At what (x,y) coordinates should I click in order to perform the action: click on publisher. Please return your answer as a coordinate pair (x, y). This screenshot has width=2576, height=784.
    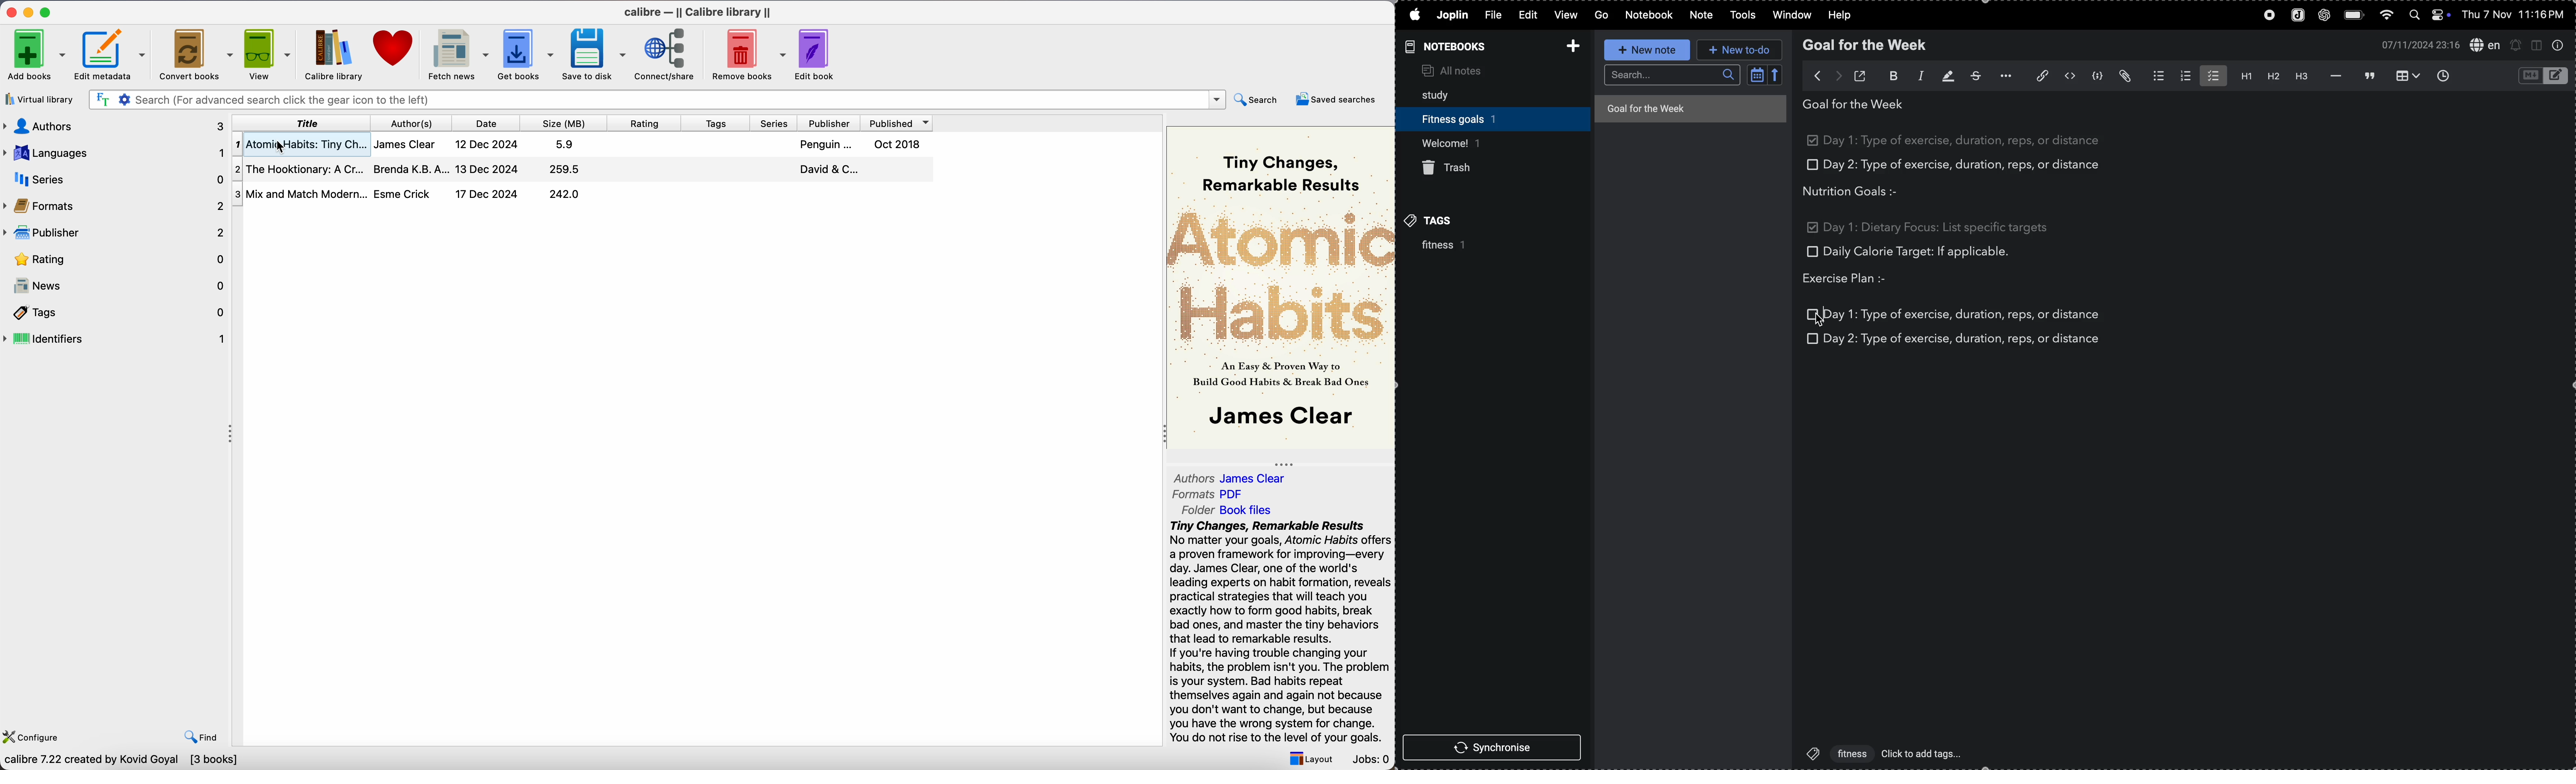
    Looking at the image, I should click on (113, 233).